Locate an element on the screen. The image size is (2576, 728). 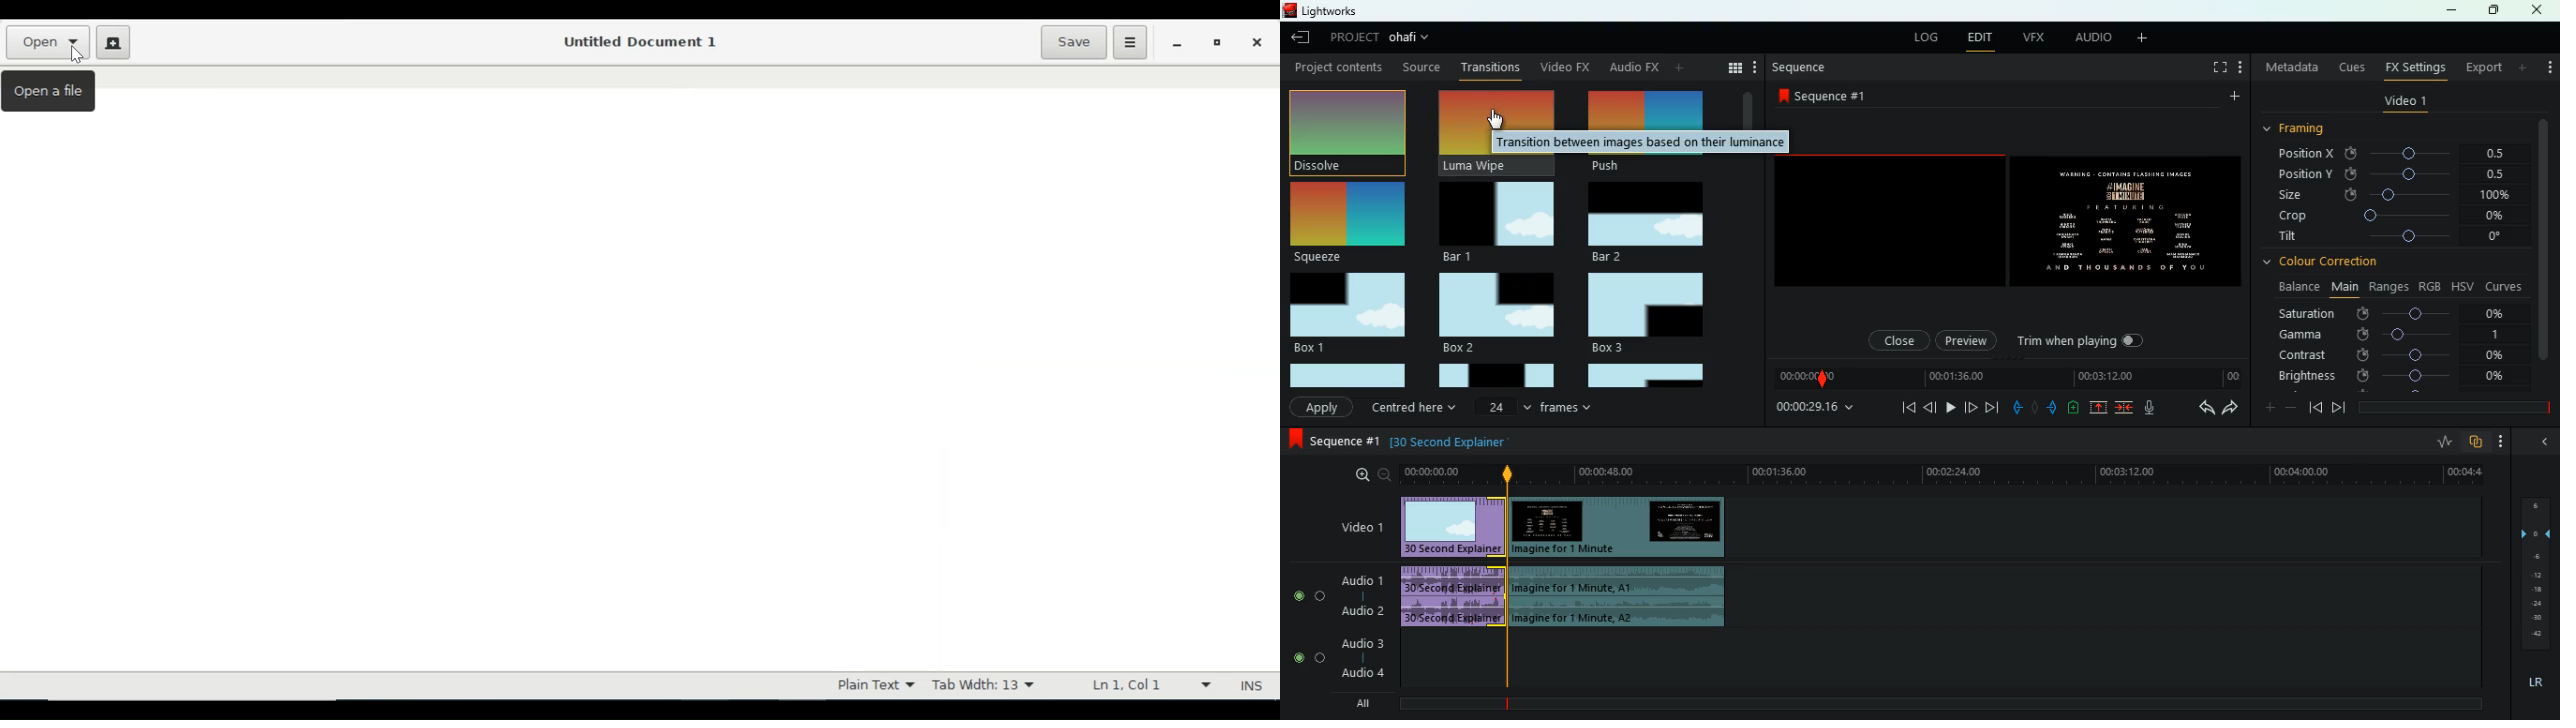
audio is located at coordinates (2093, 38).